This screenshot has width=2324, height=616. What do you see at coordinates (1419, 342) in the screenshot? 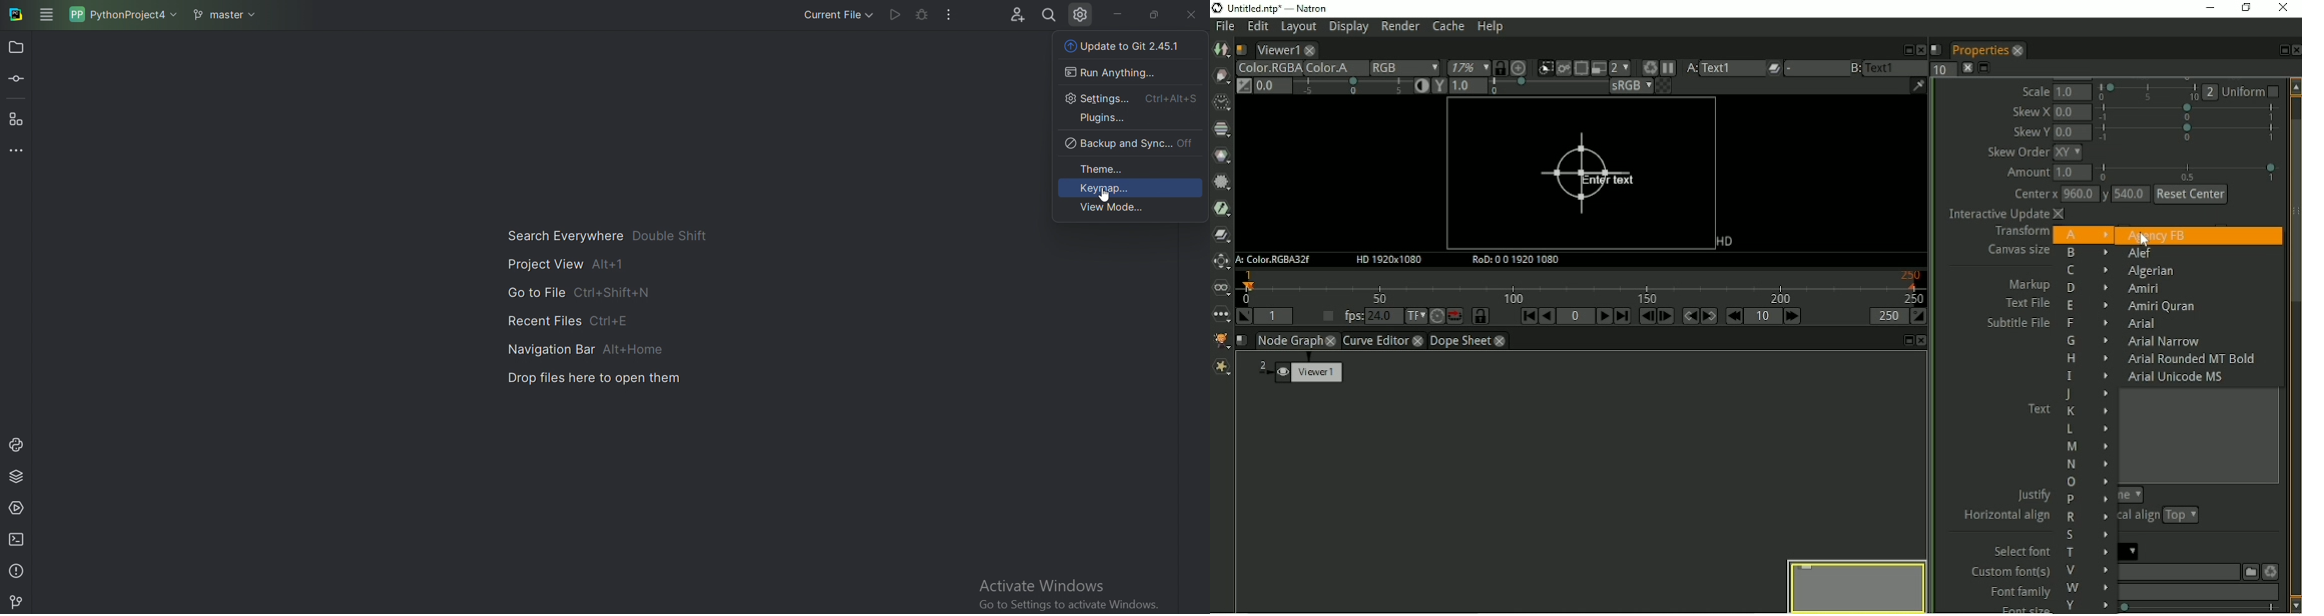
I see `close` at bounding box center [1419, 342].